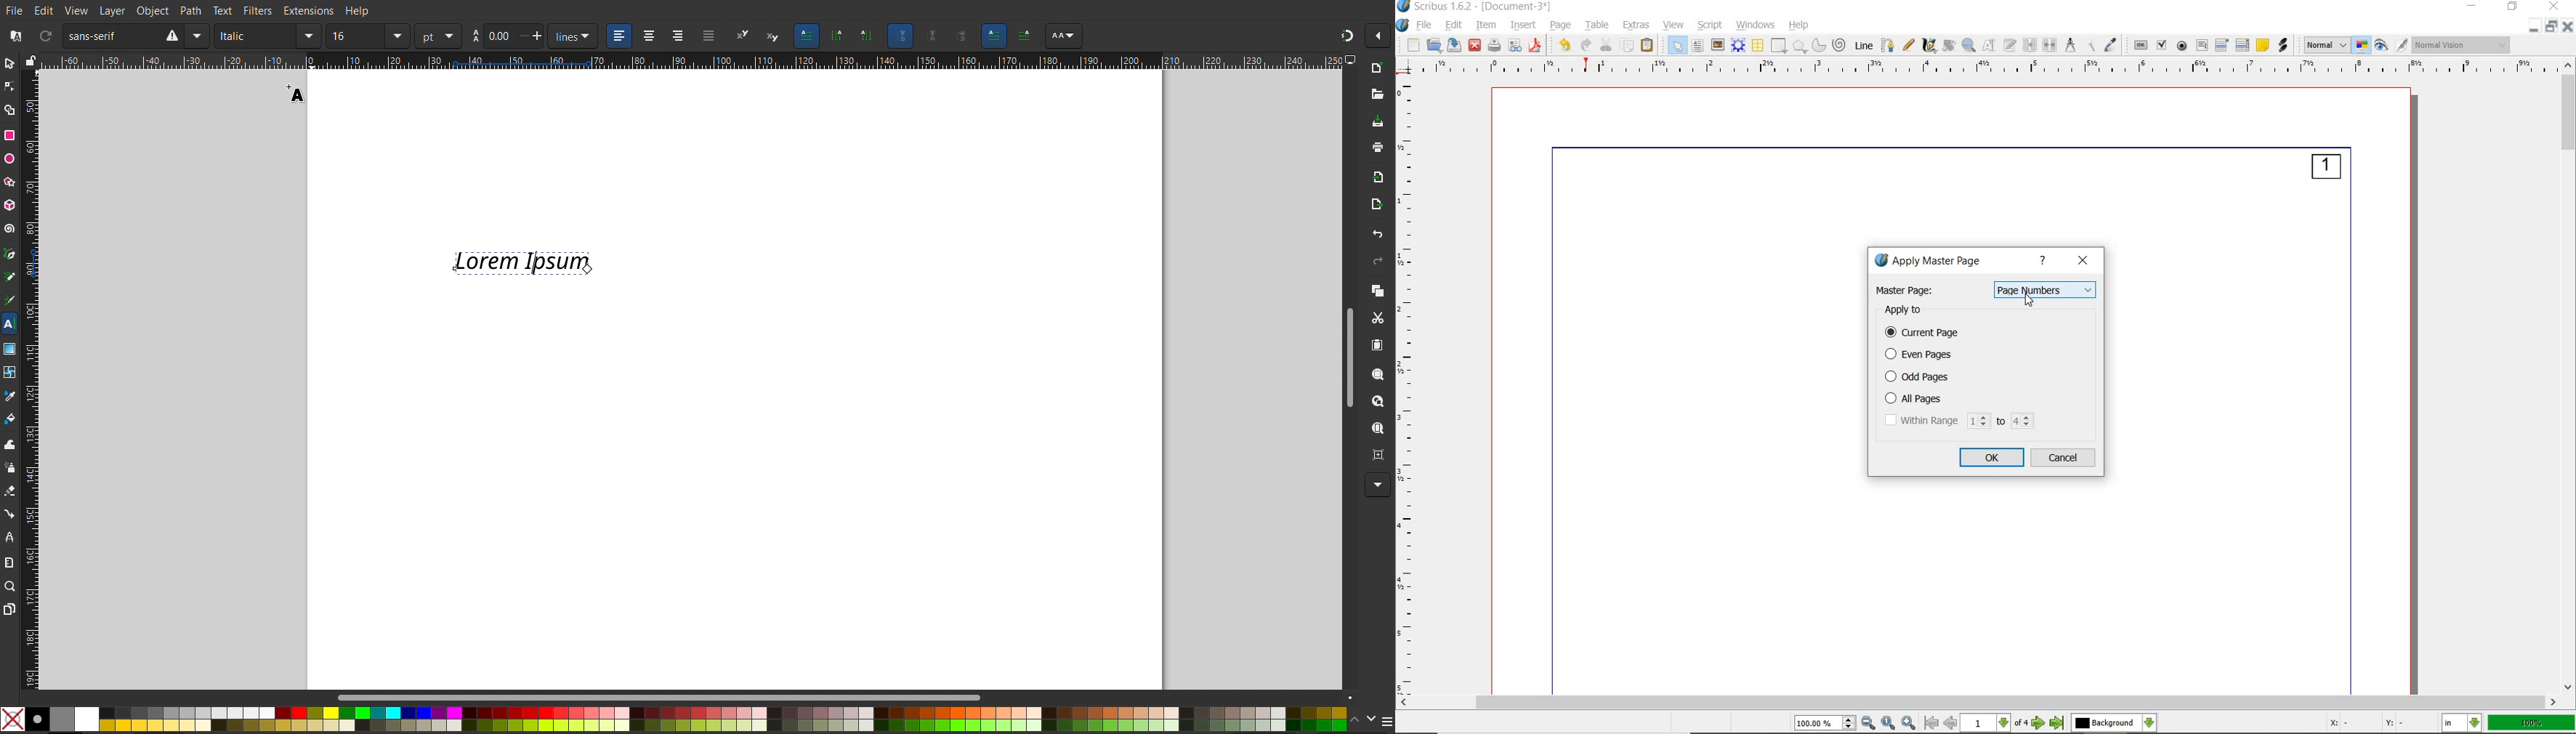  Describe the element at coordinates (1887, 45) in the screenshot. I see `Bezier curve` at that location.